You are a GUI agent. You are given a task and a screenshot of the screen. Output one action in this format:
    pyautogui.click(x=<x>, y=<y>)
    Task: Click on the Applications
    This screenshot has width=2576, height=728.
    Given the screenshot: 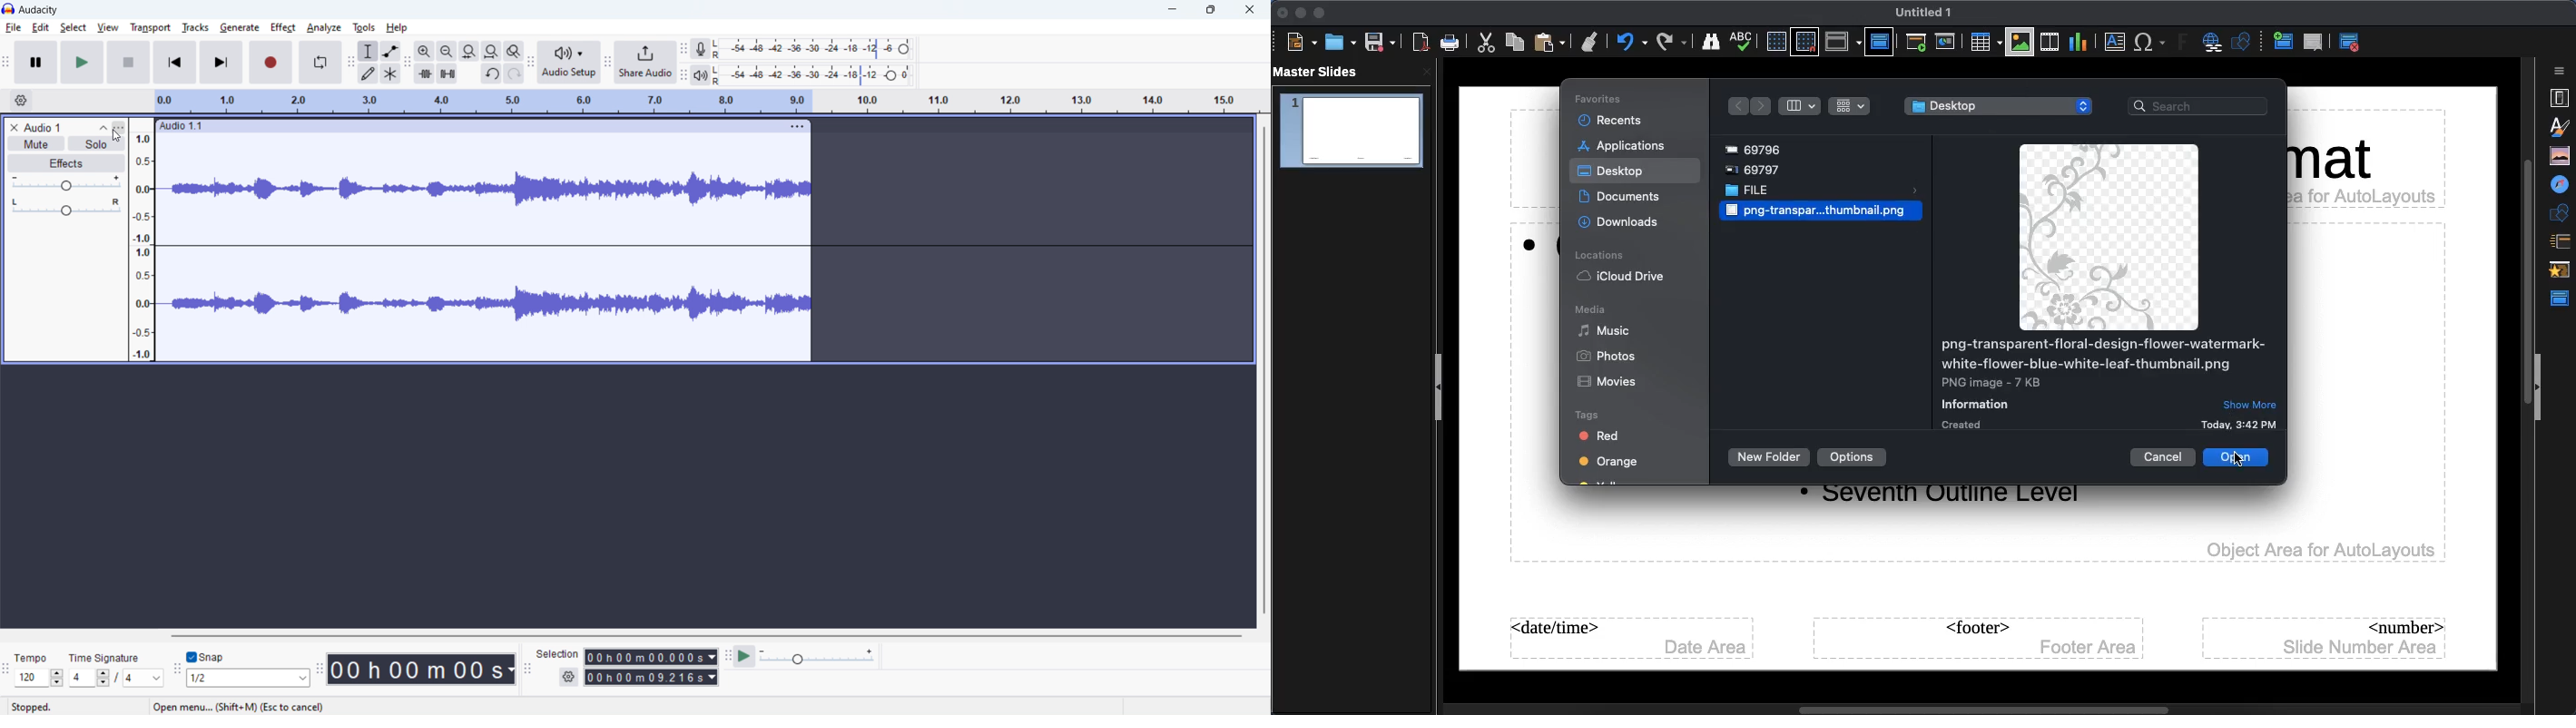 What is the action you would take?
    pyautogui.click(x=1626, y=147)
    